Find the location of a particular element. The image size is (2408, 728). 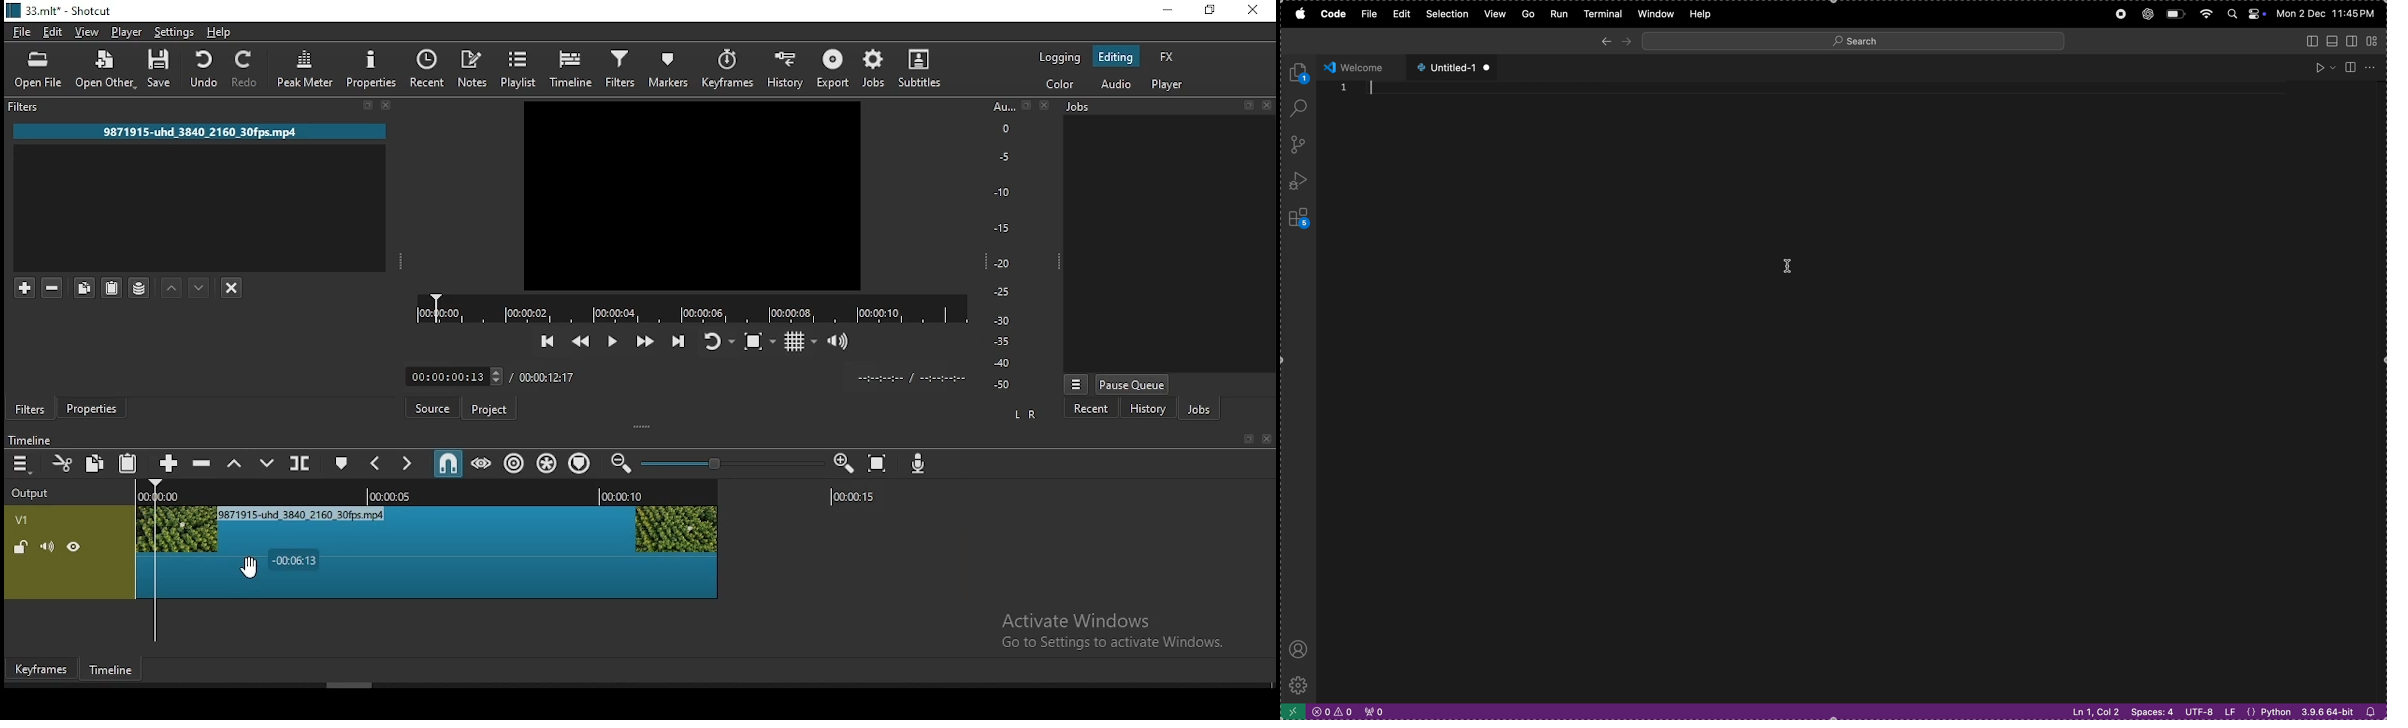

filters is located at coordinates (619, 70).